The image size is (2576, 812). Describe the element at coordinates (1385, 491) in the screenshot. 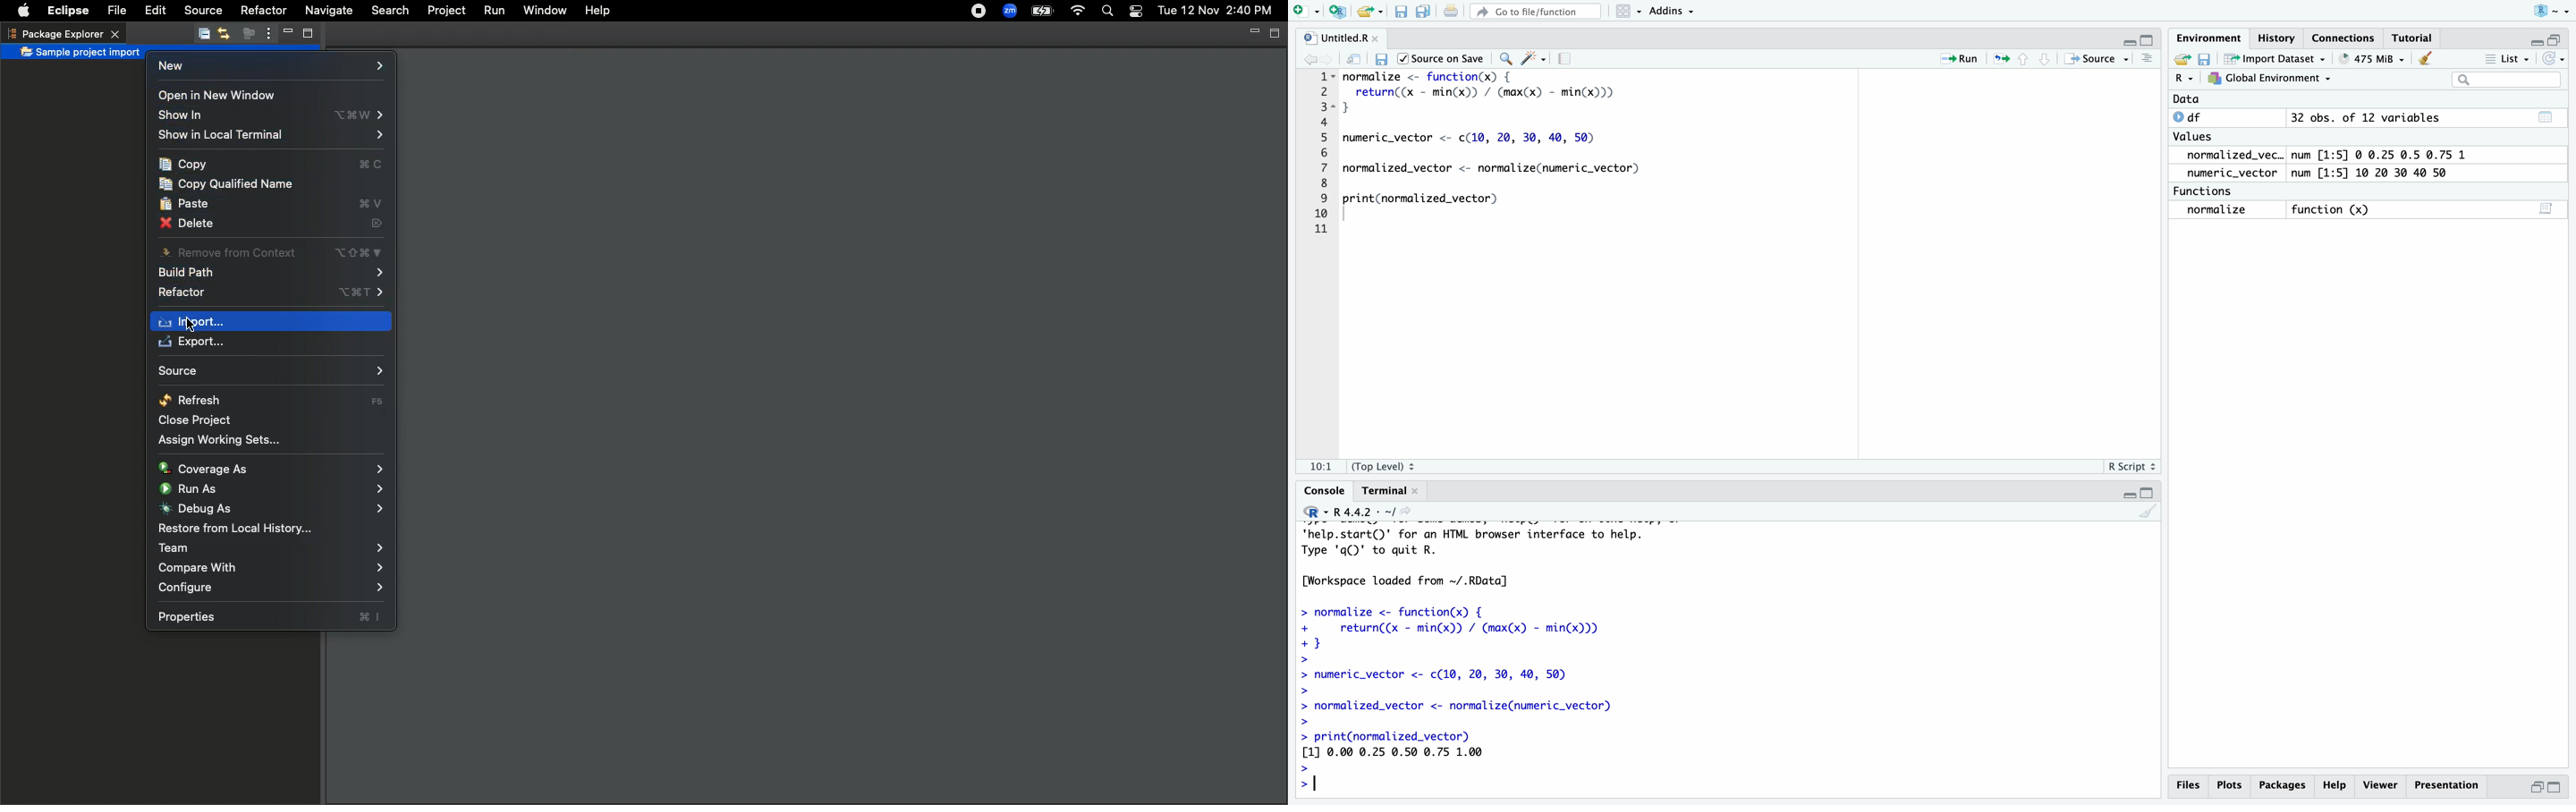

I see `Terminal` at that location.